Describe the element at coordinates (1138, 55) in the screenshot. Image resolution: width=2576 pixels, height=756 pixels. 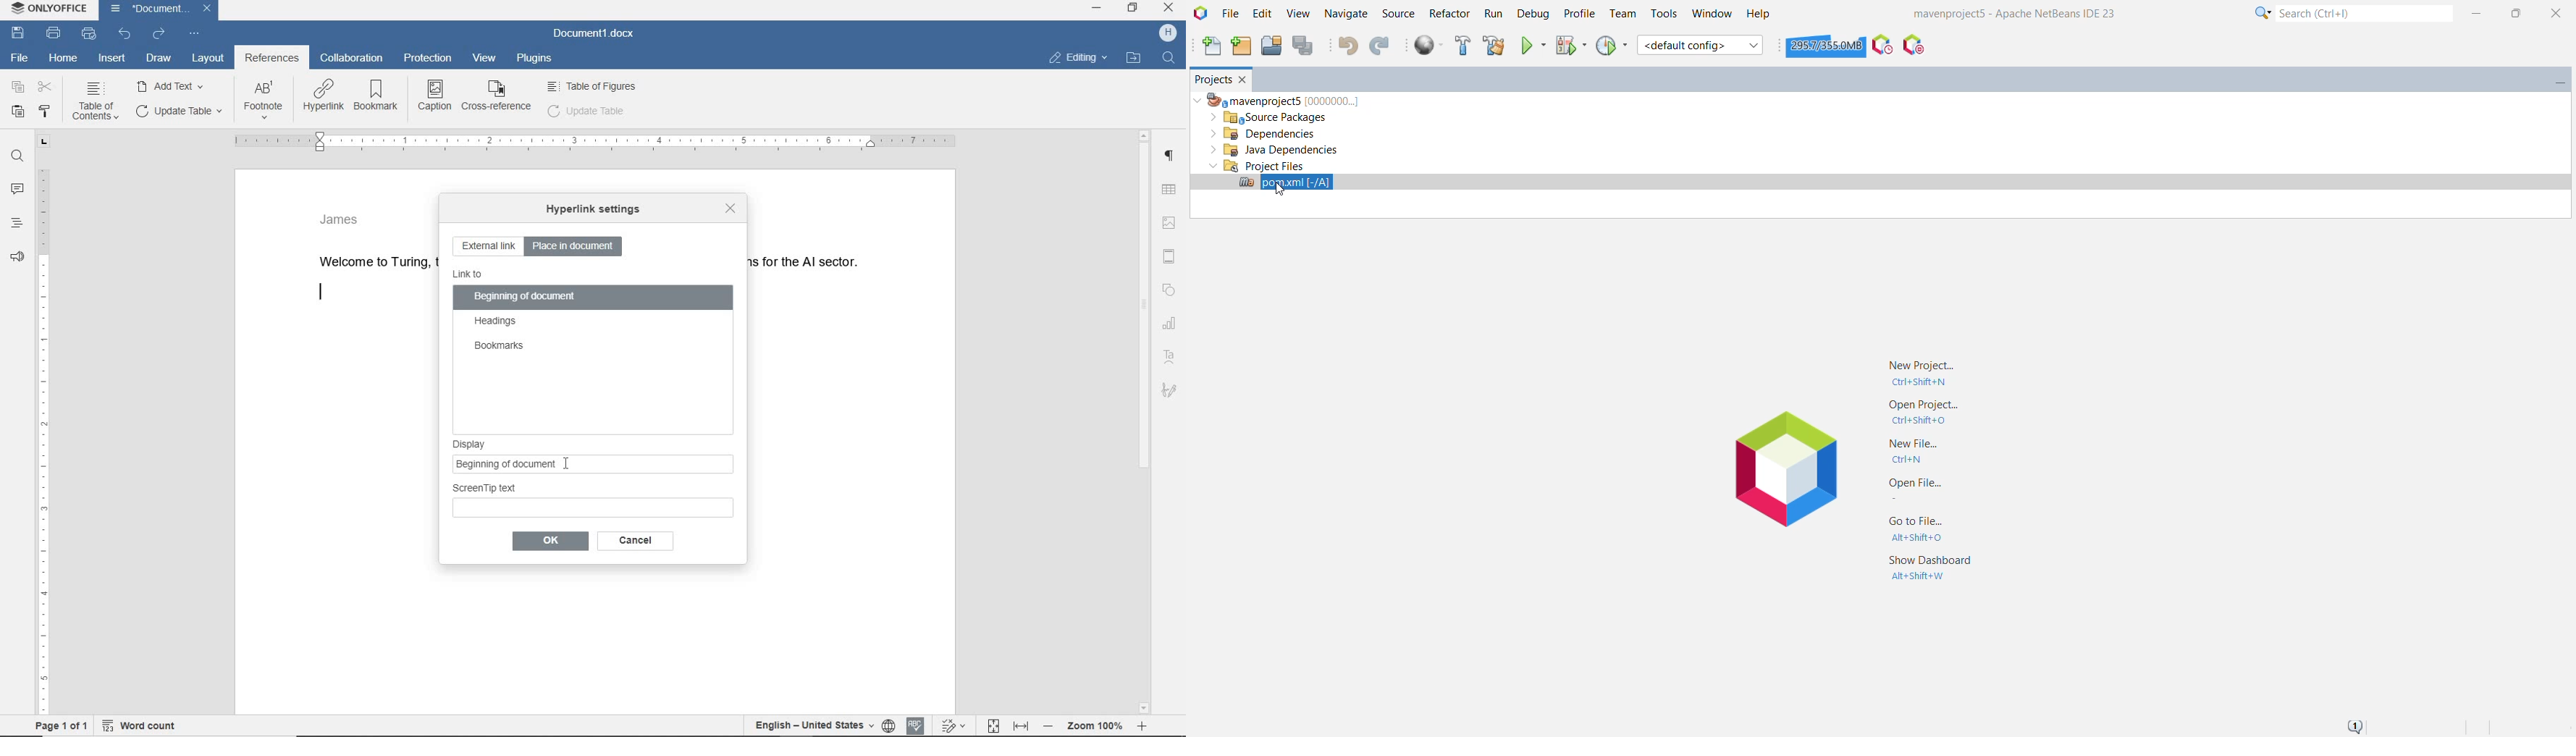
I see `Open file location` at that location.